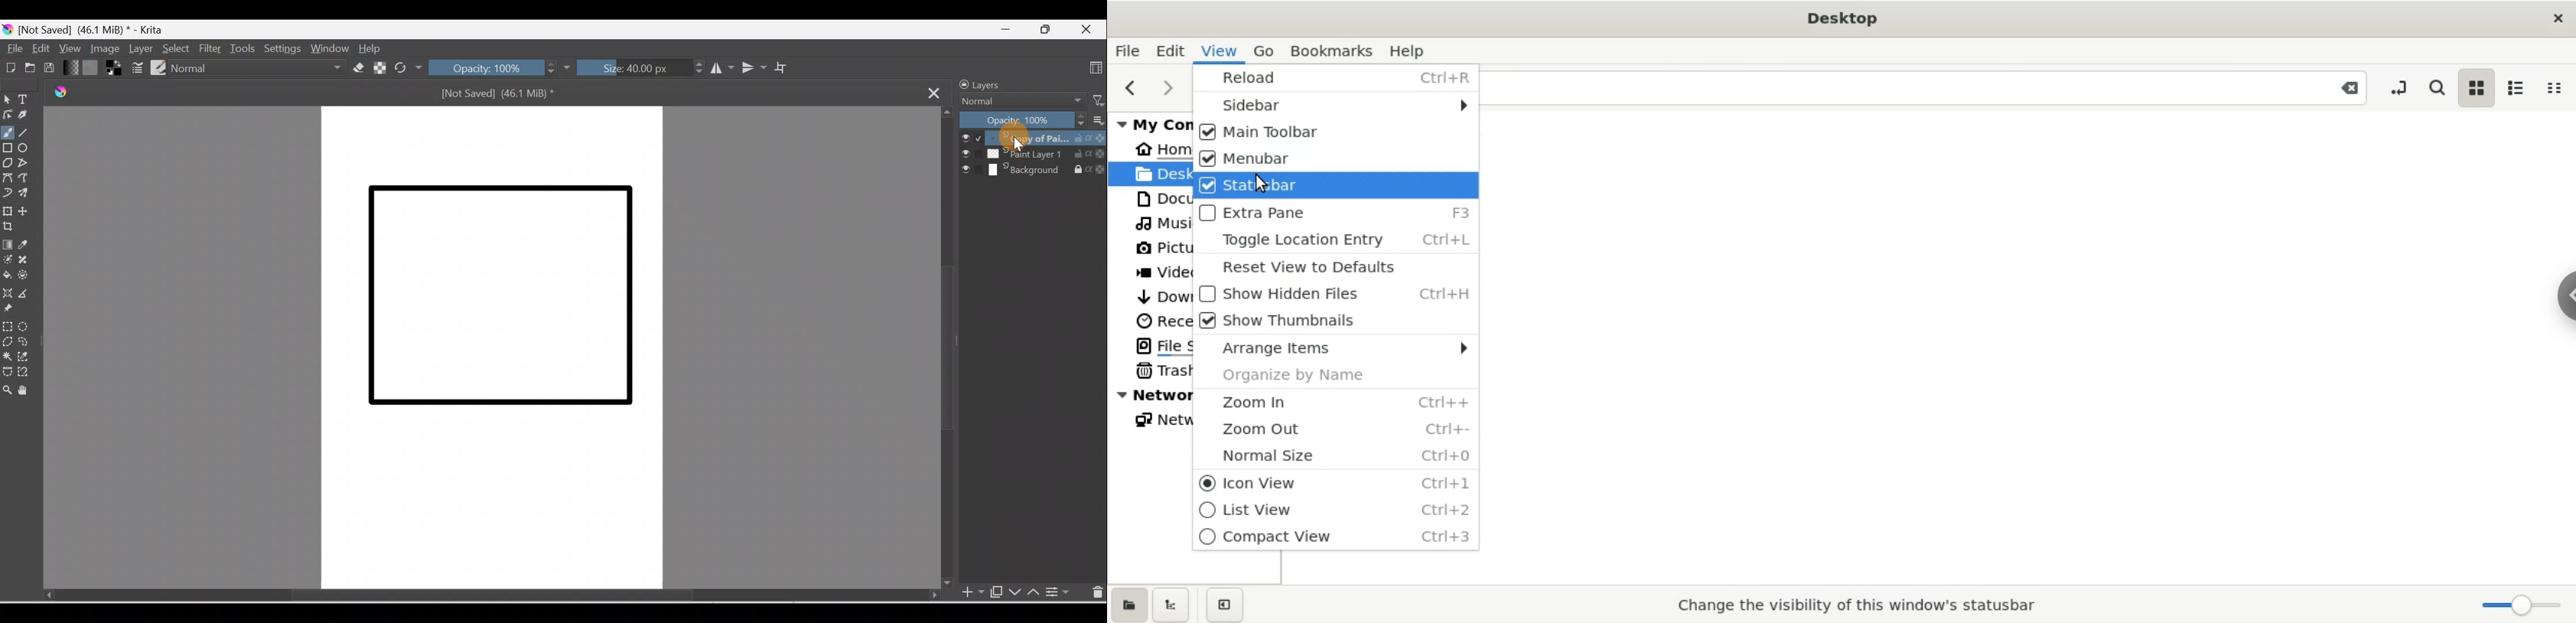 This screenshot has width=2576, height=644. What do you see at coordinates (1096, 594) in the screenshot?
I see `Delete layer/mask` at bounding box center [1096, 594].